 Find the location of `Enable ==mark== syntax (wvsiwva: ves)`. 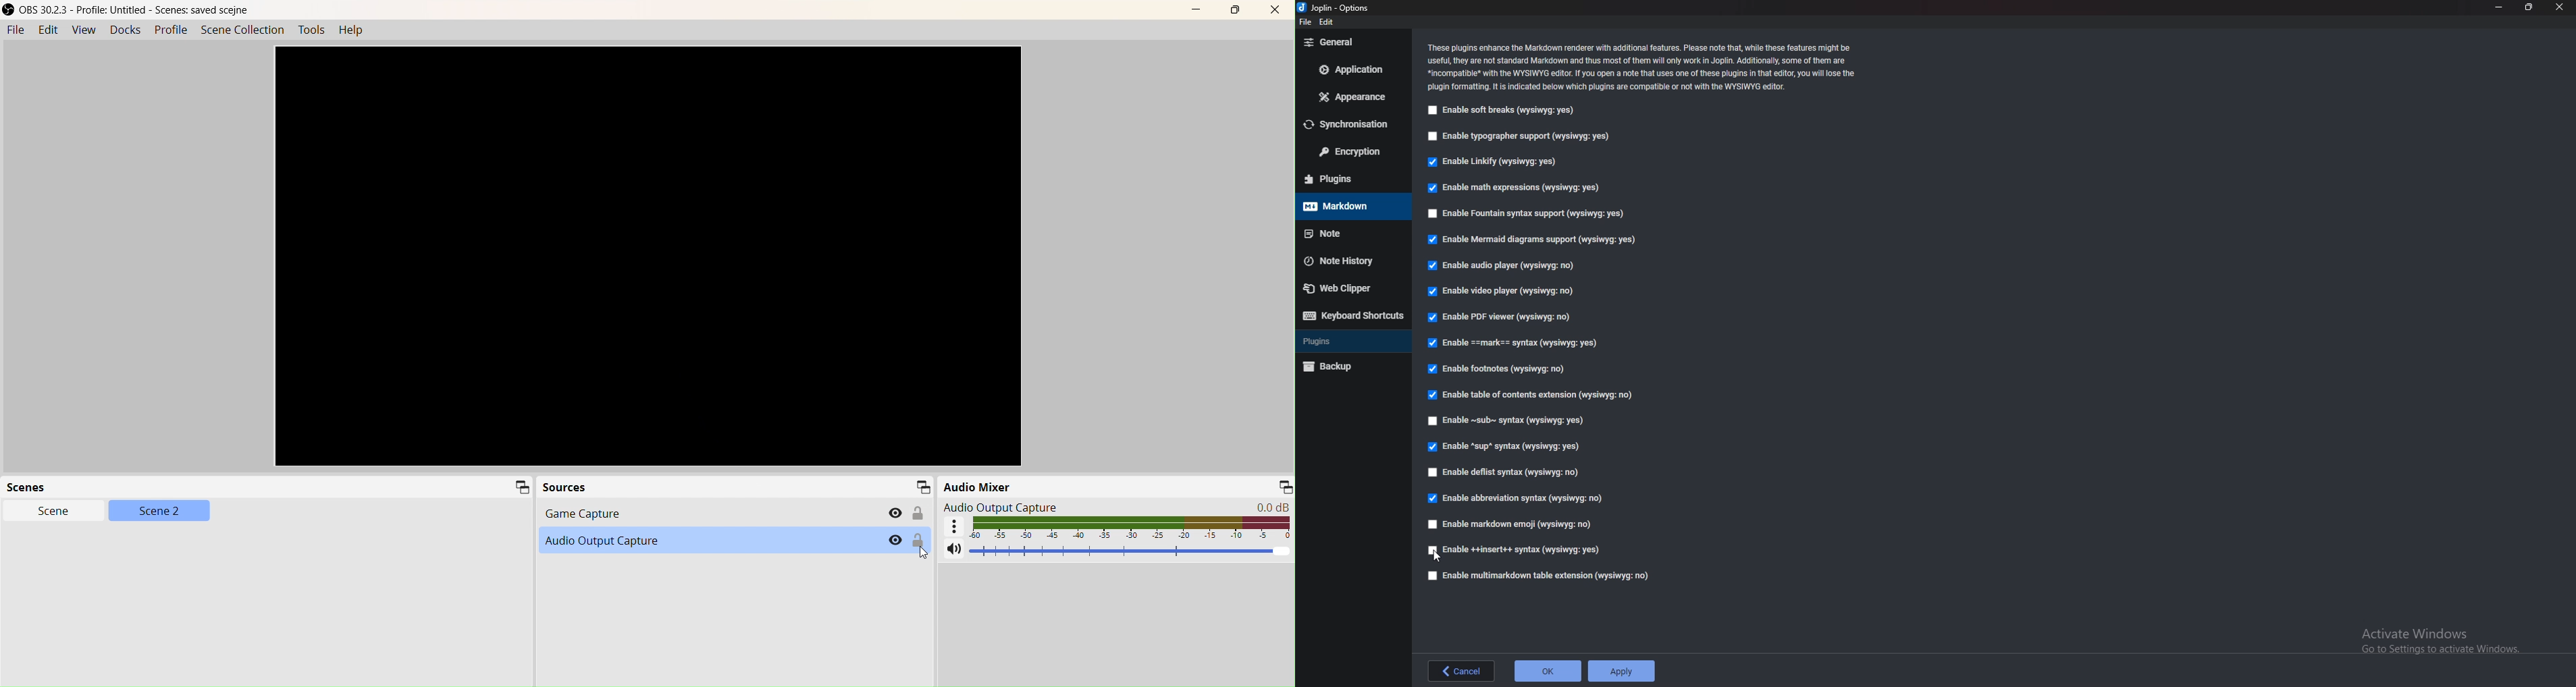

Enable ==mark== syntax (wvsiwva: ves) is located at coordinates (1517, 341).